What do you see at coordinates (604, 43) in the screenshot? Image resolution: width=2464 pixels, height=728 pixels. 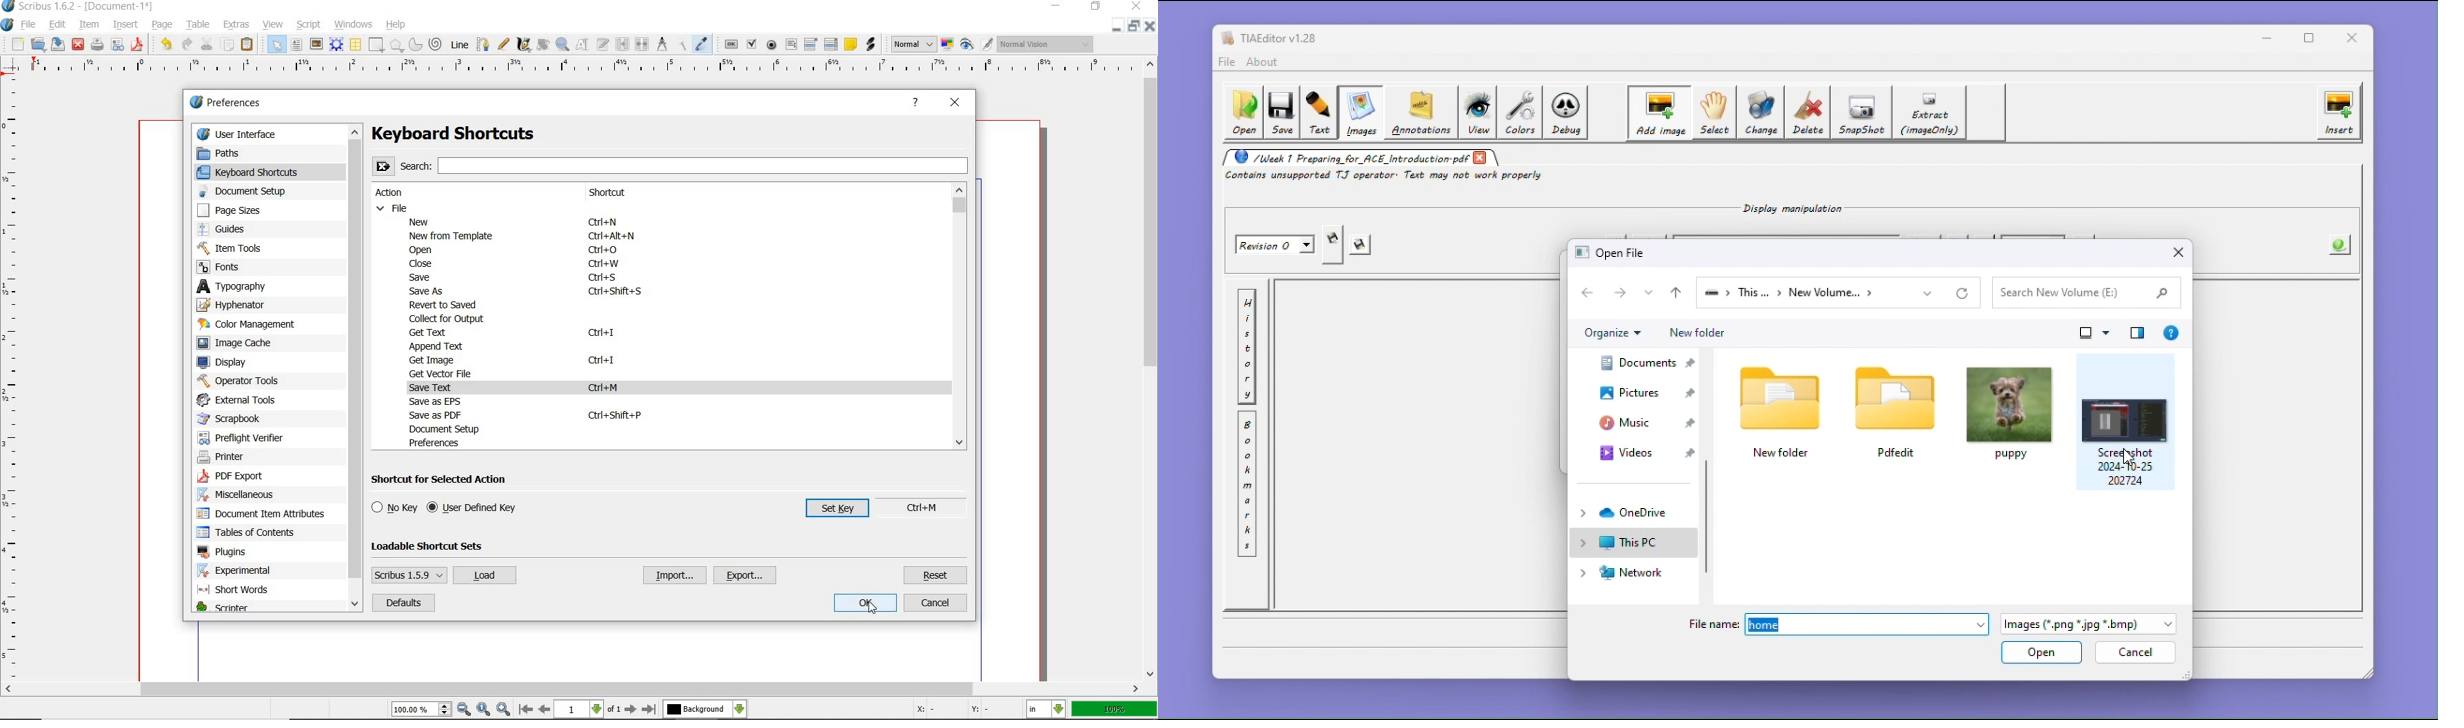 I see `edit text with story editor` at bounding box center [604, 43].